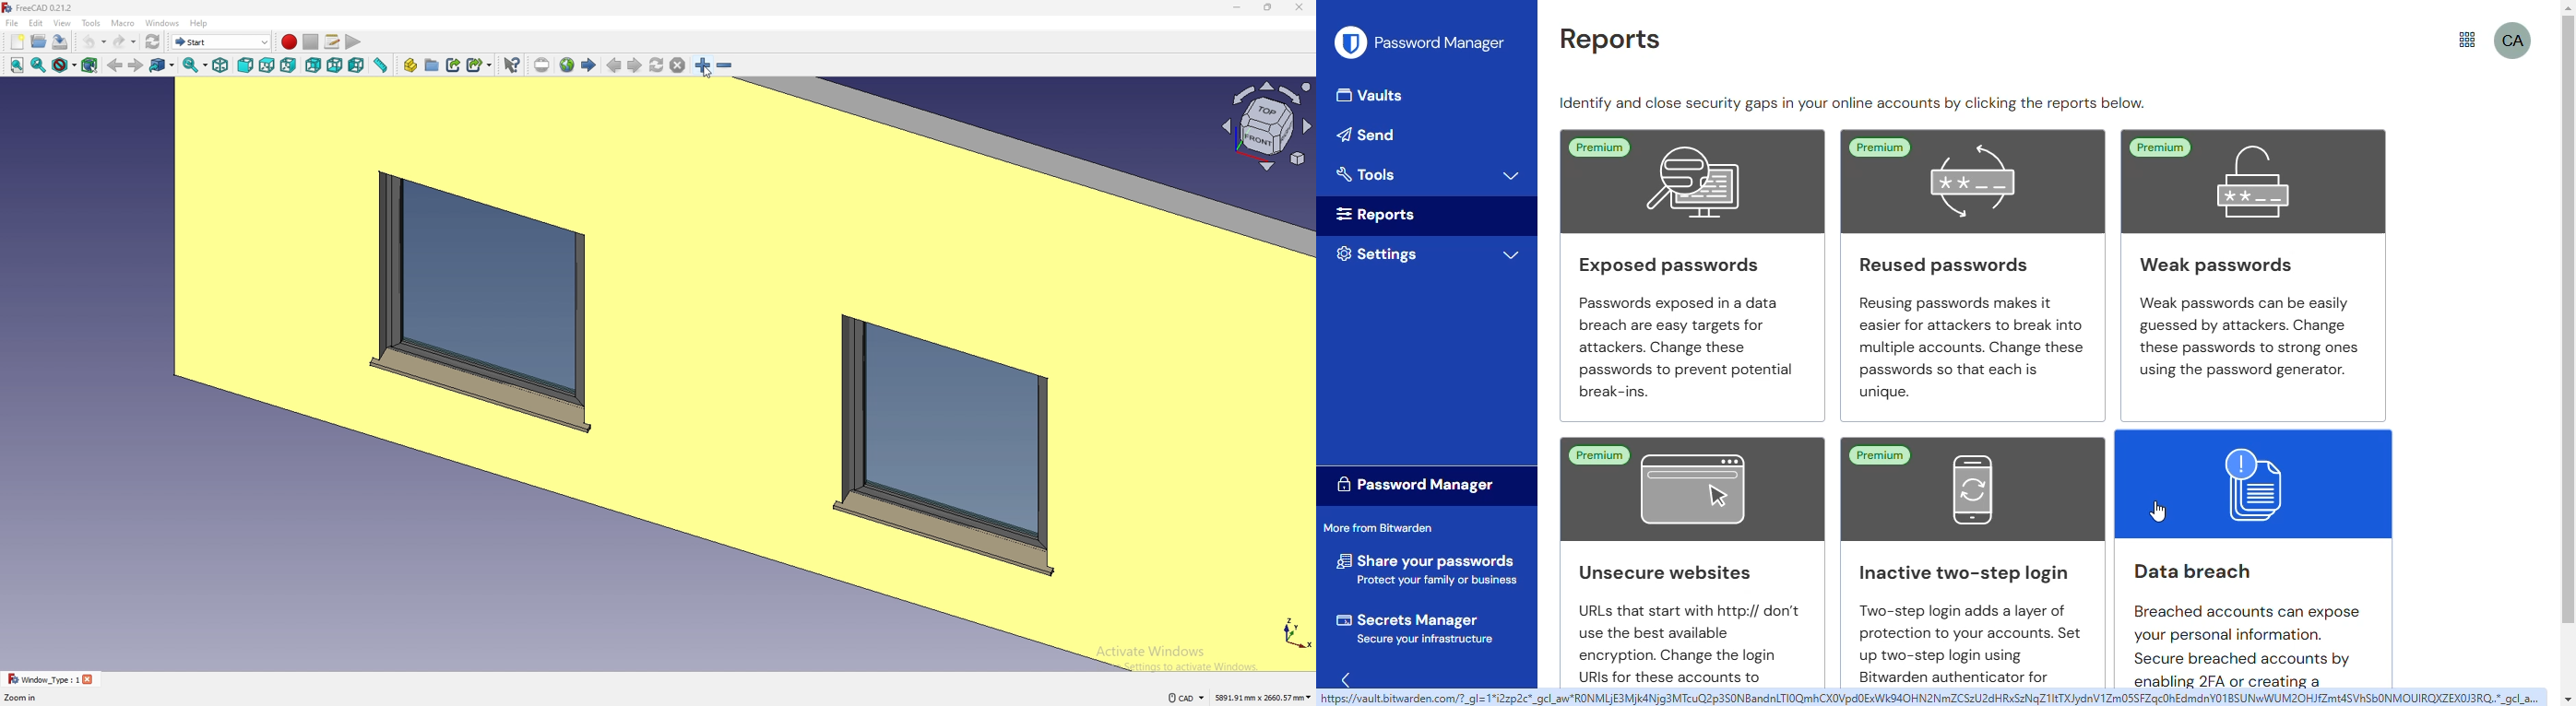  I want to click on save, so click(60, 42).